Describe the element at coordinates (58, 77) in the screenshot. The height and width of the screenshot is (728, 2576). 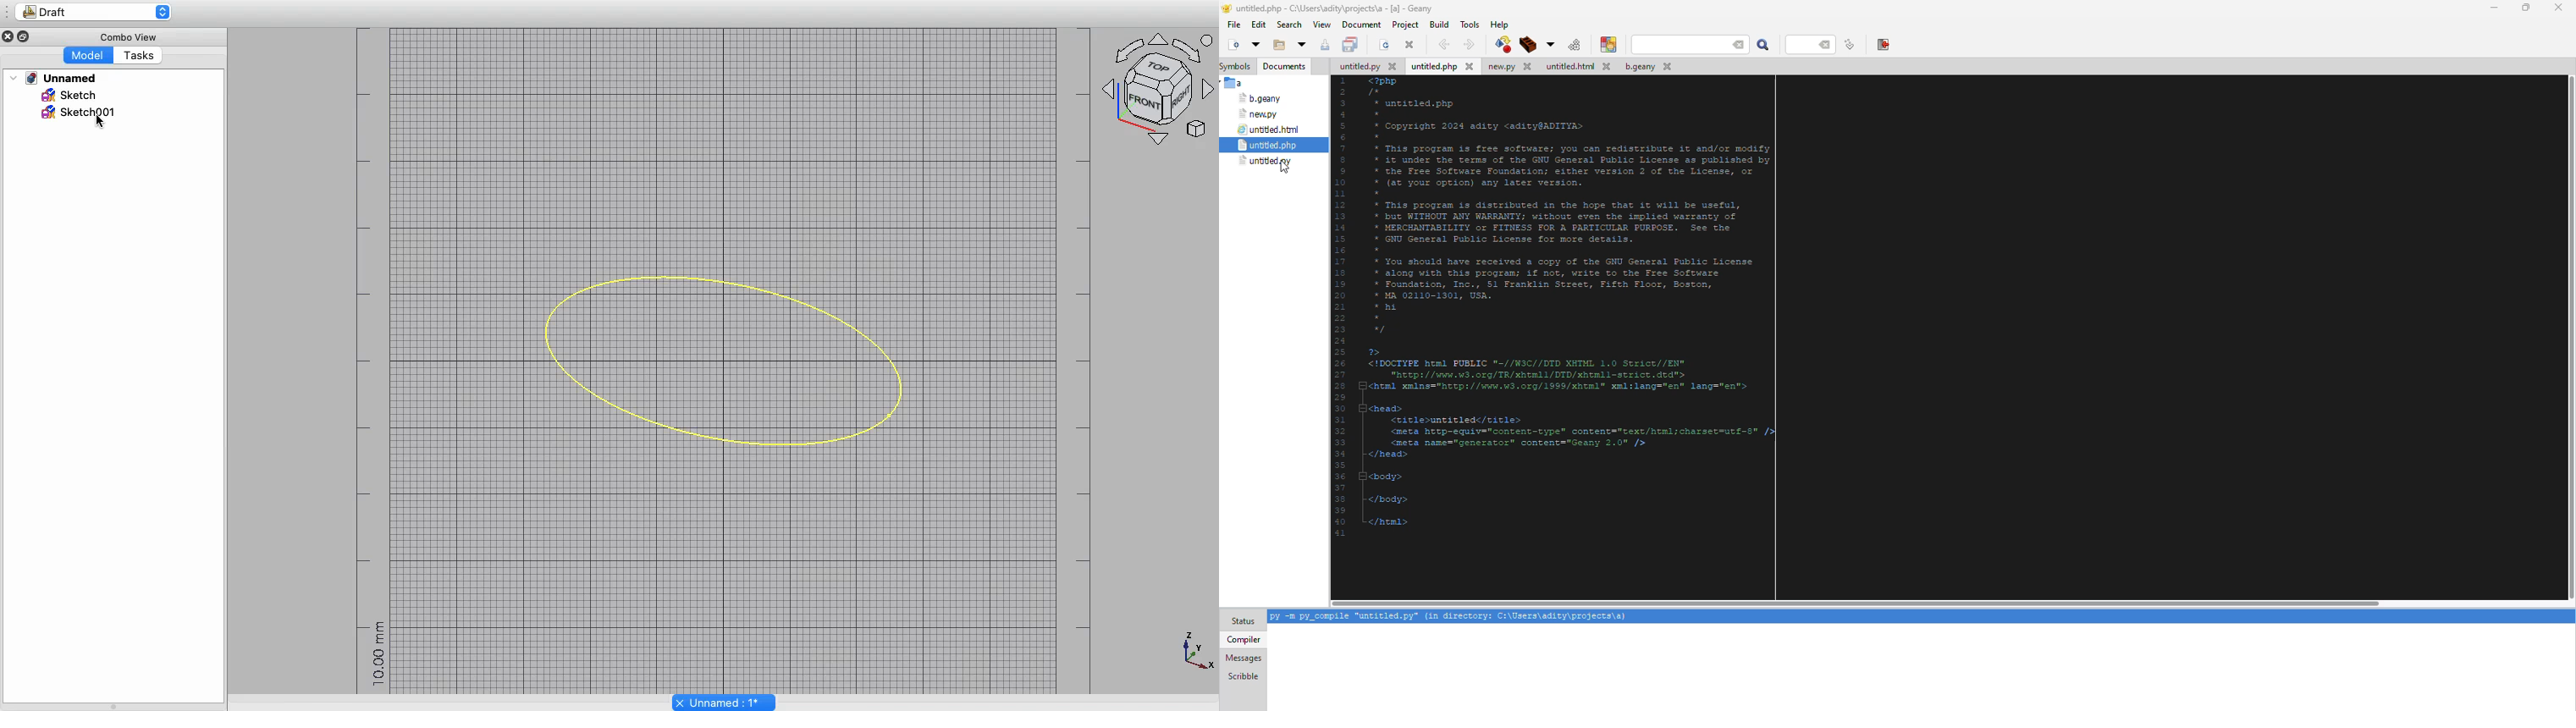
I see `Unnamed` at that location.